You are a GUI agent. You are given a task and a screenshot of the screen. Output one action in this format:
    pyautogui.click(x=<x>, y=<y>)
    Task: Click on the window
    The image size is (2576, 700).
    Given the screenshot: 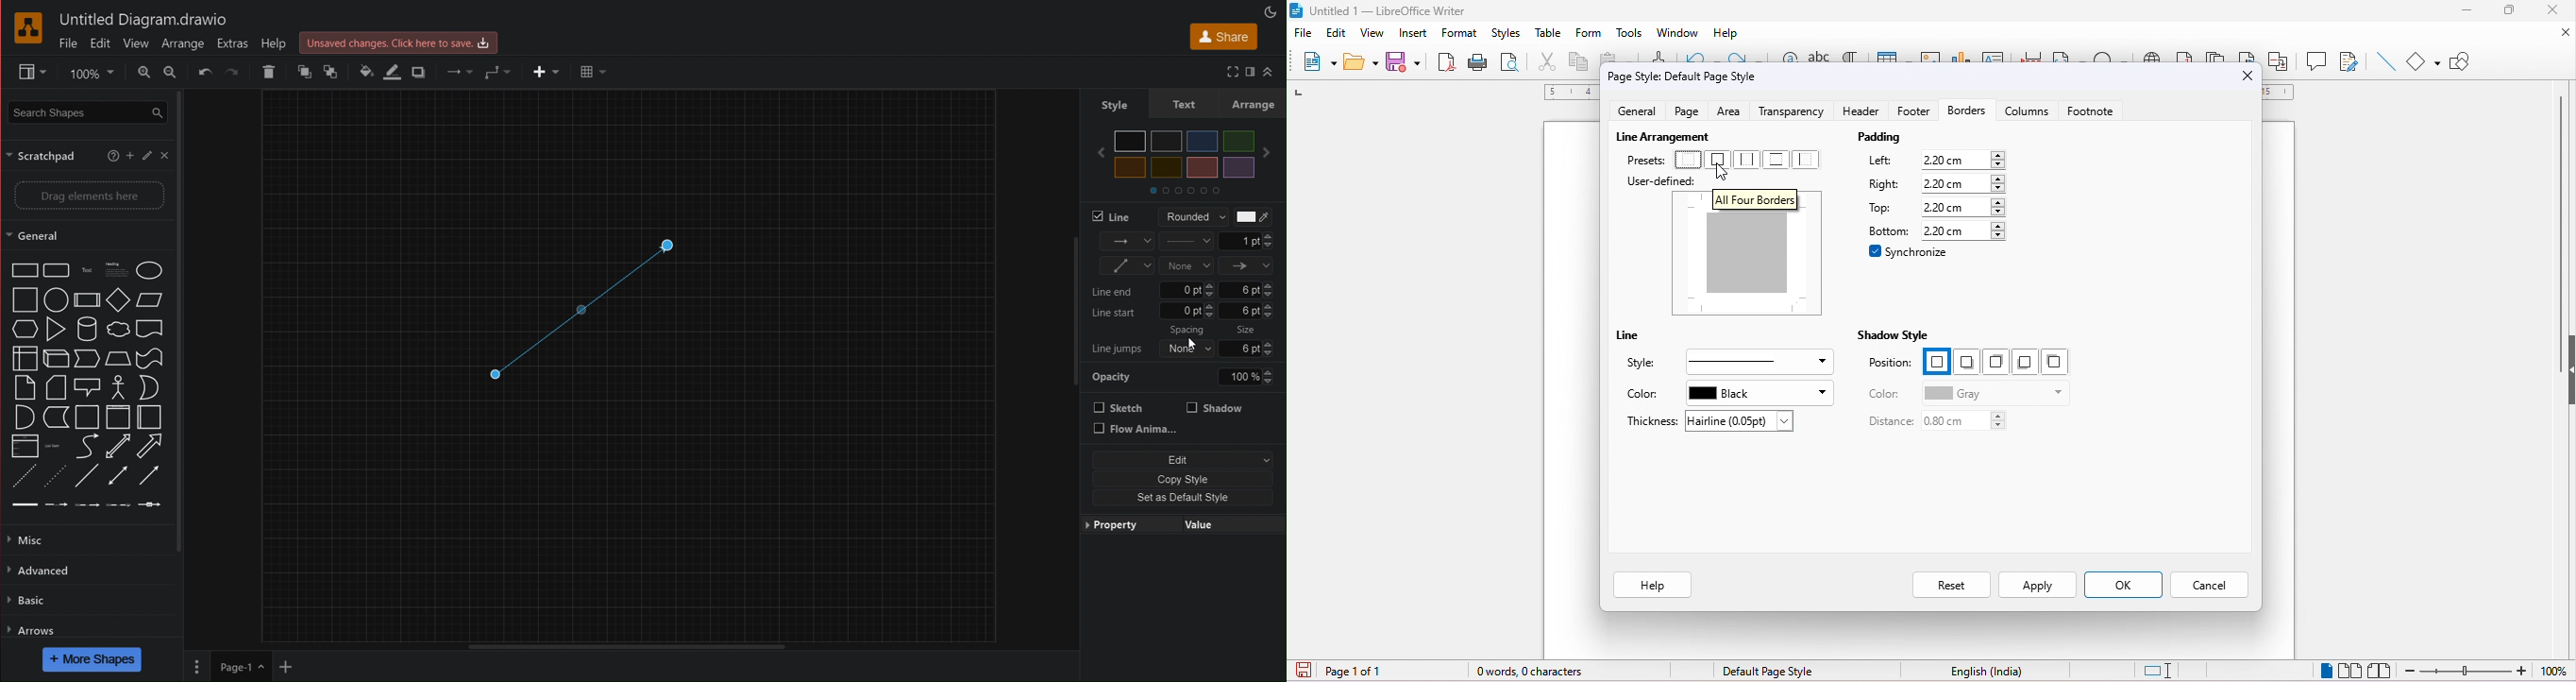 What is the action you would take?
    pyautogui.click(x=1676, y=33)
    